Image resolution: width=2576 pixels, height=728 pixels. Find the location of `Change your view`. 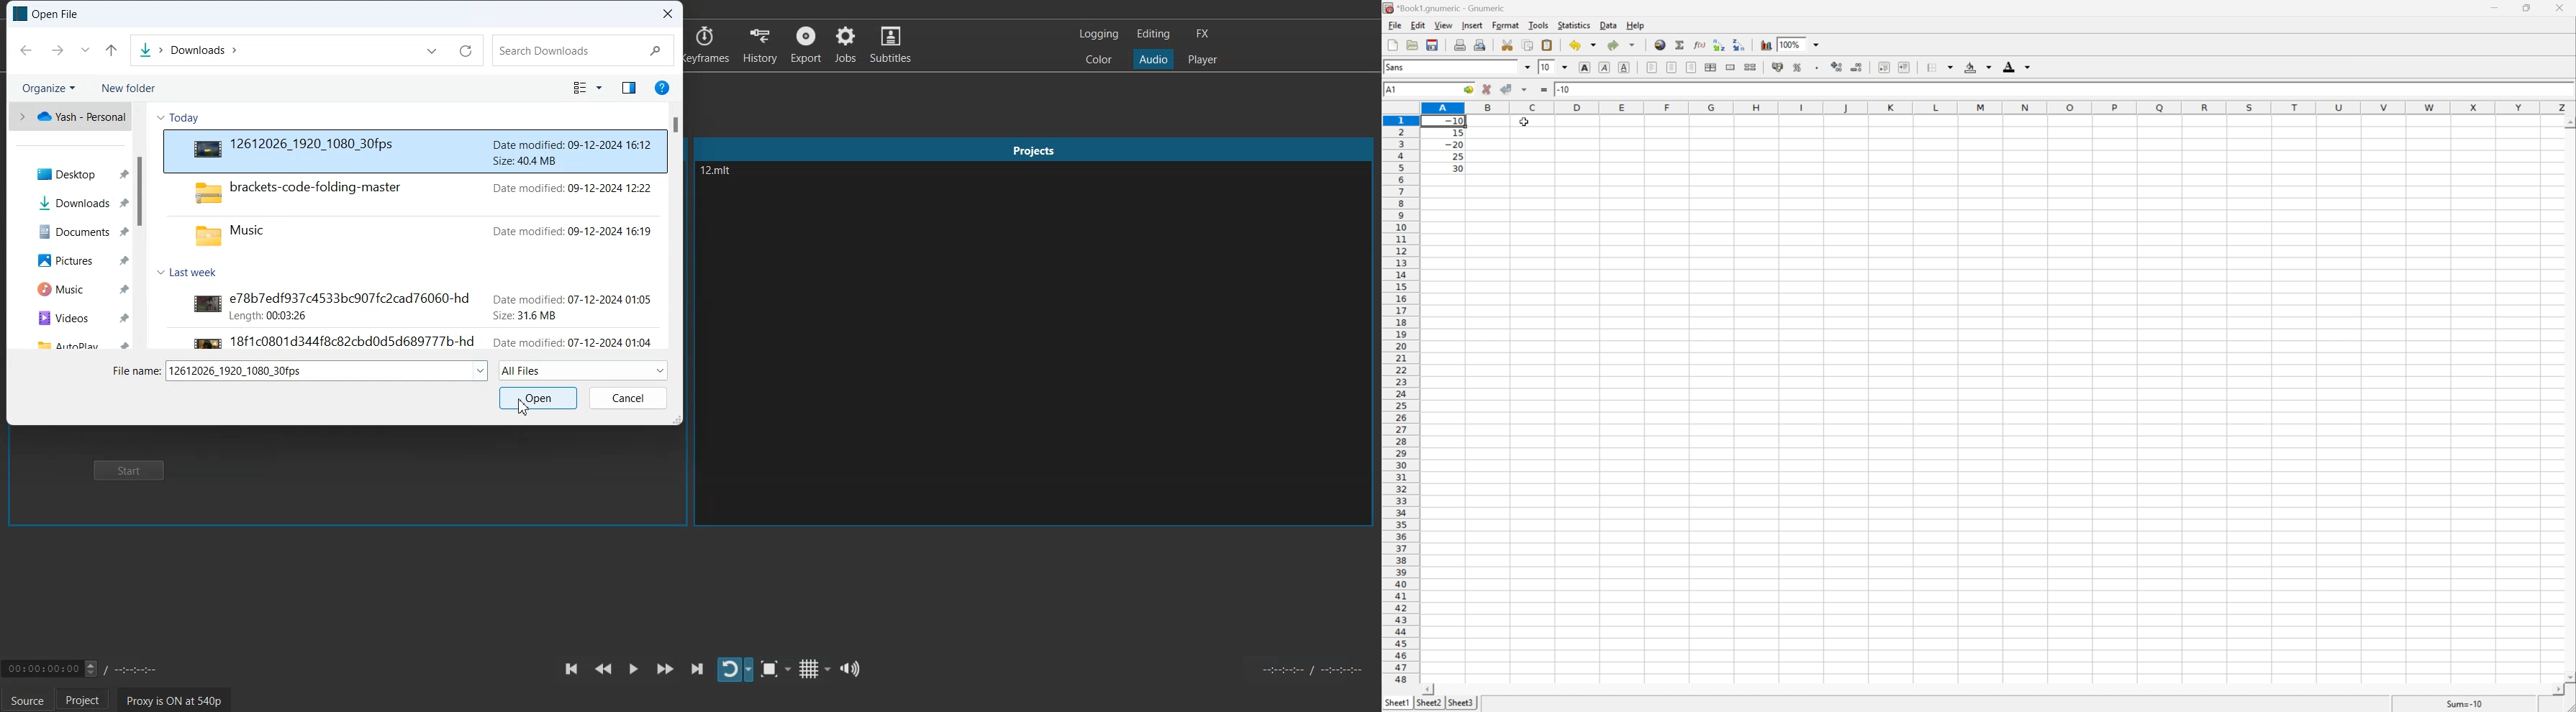

Change your view is located at coordinates (588, 88).